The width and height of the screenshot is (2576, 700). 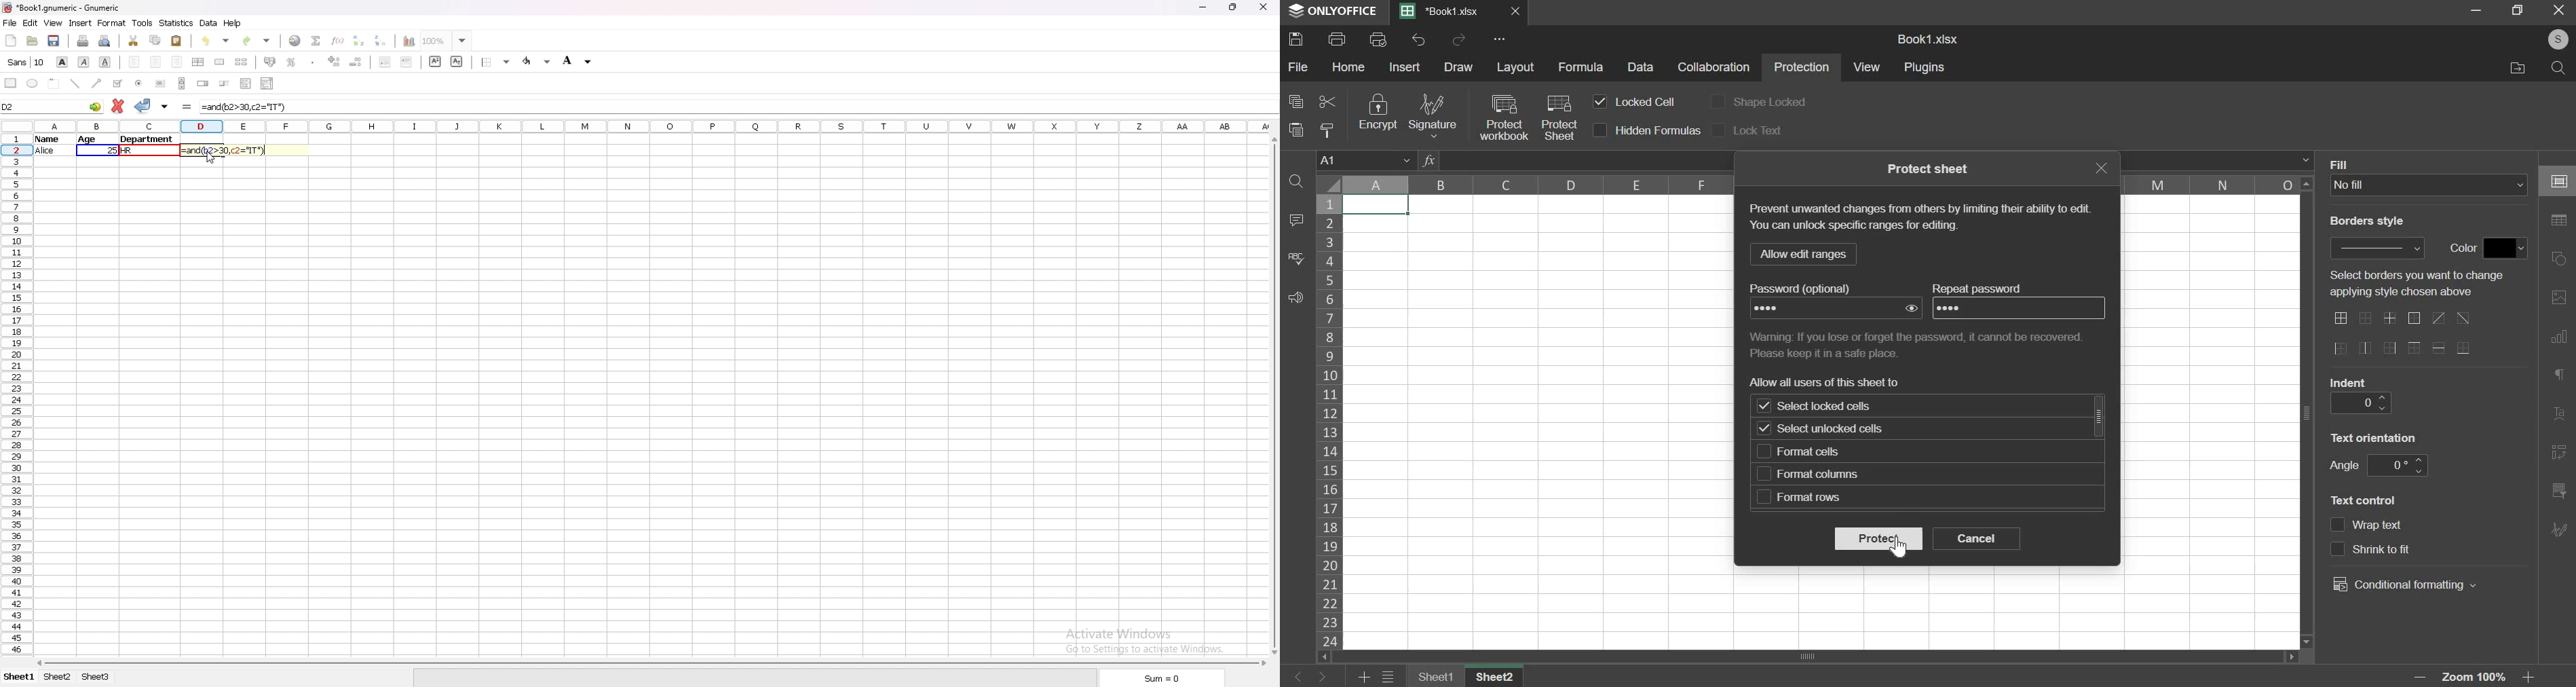 What do you see at coordinates (2440, 348) in the screenshot?
I see `border options` at bounding box center [2440, 348].